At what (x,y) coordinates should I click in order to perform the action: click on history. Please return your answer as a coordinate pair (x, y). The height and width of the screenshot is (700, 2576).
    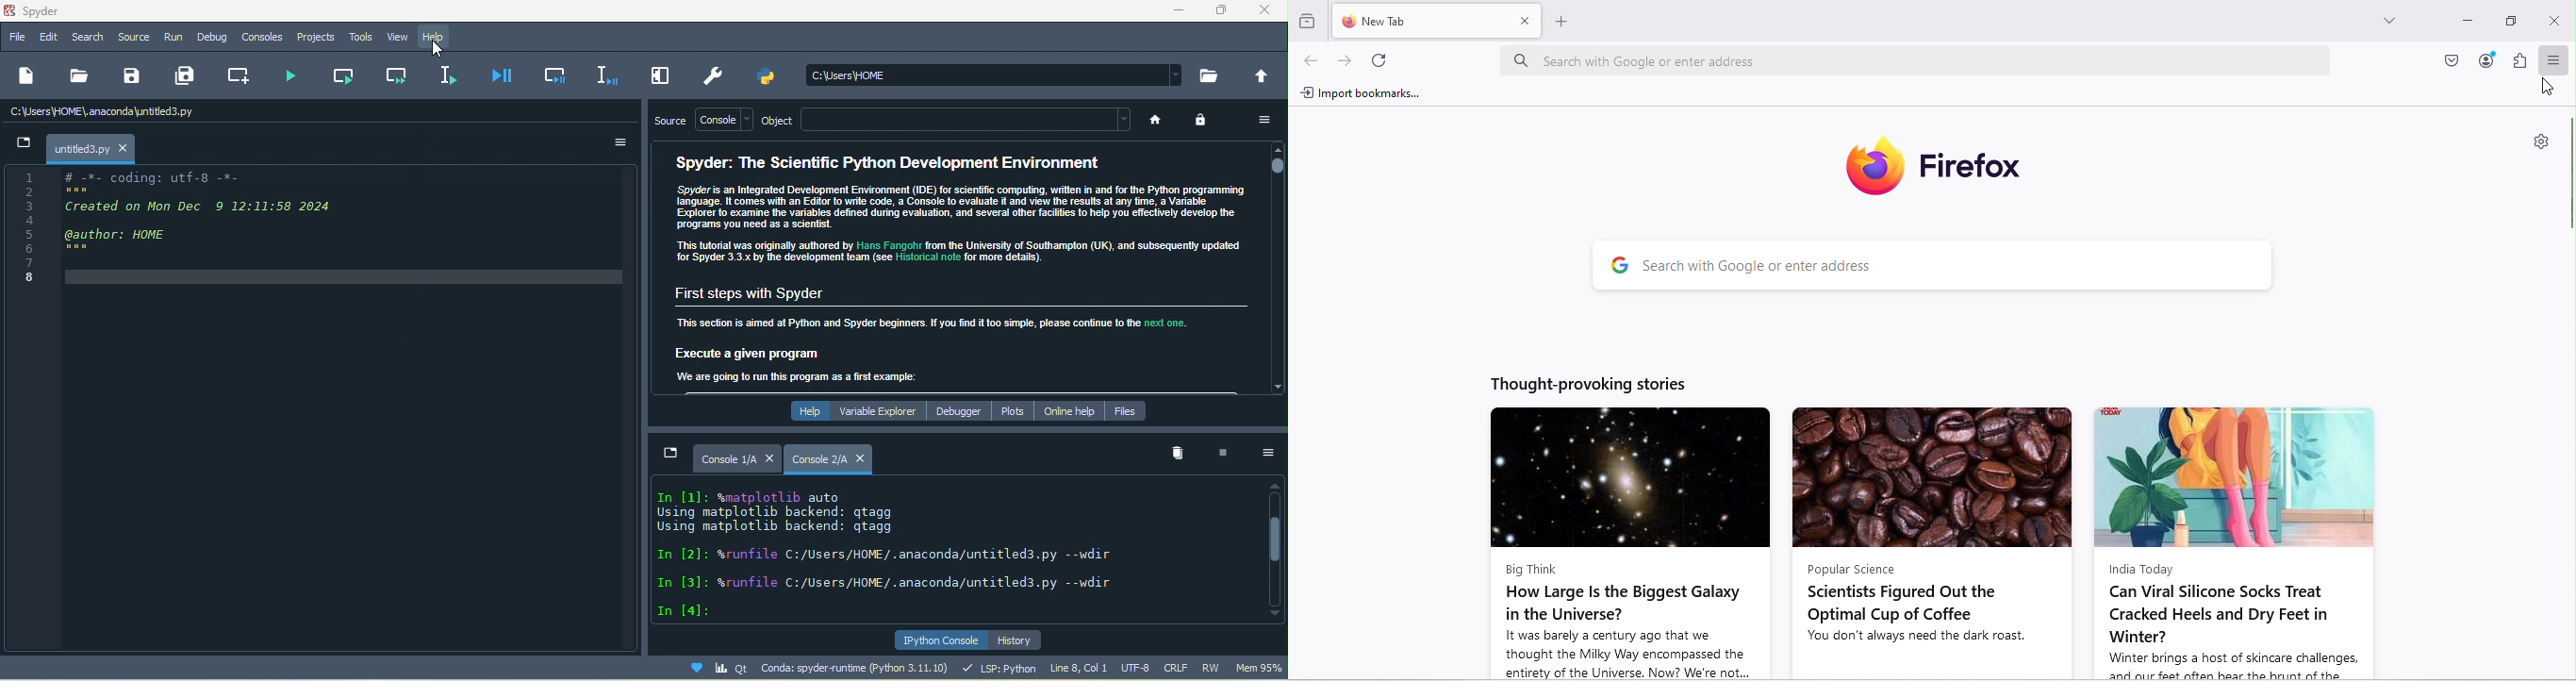
    Looking at the image, I should click on (1027, 639).